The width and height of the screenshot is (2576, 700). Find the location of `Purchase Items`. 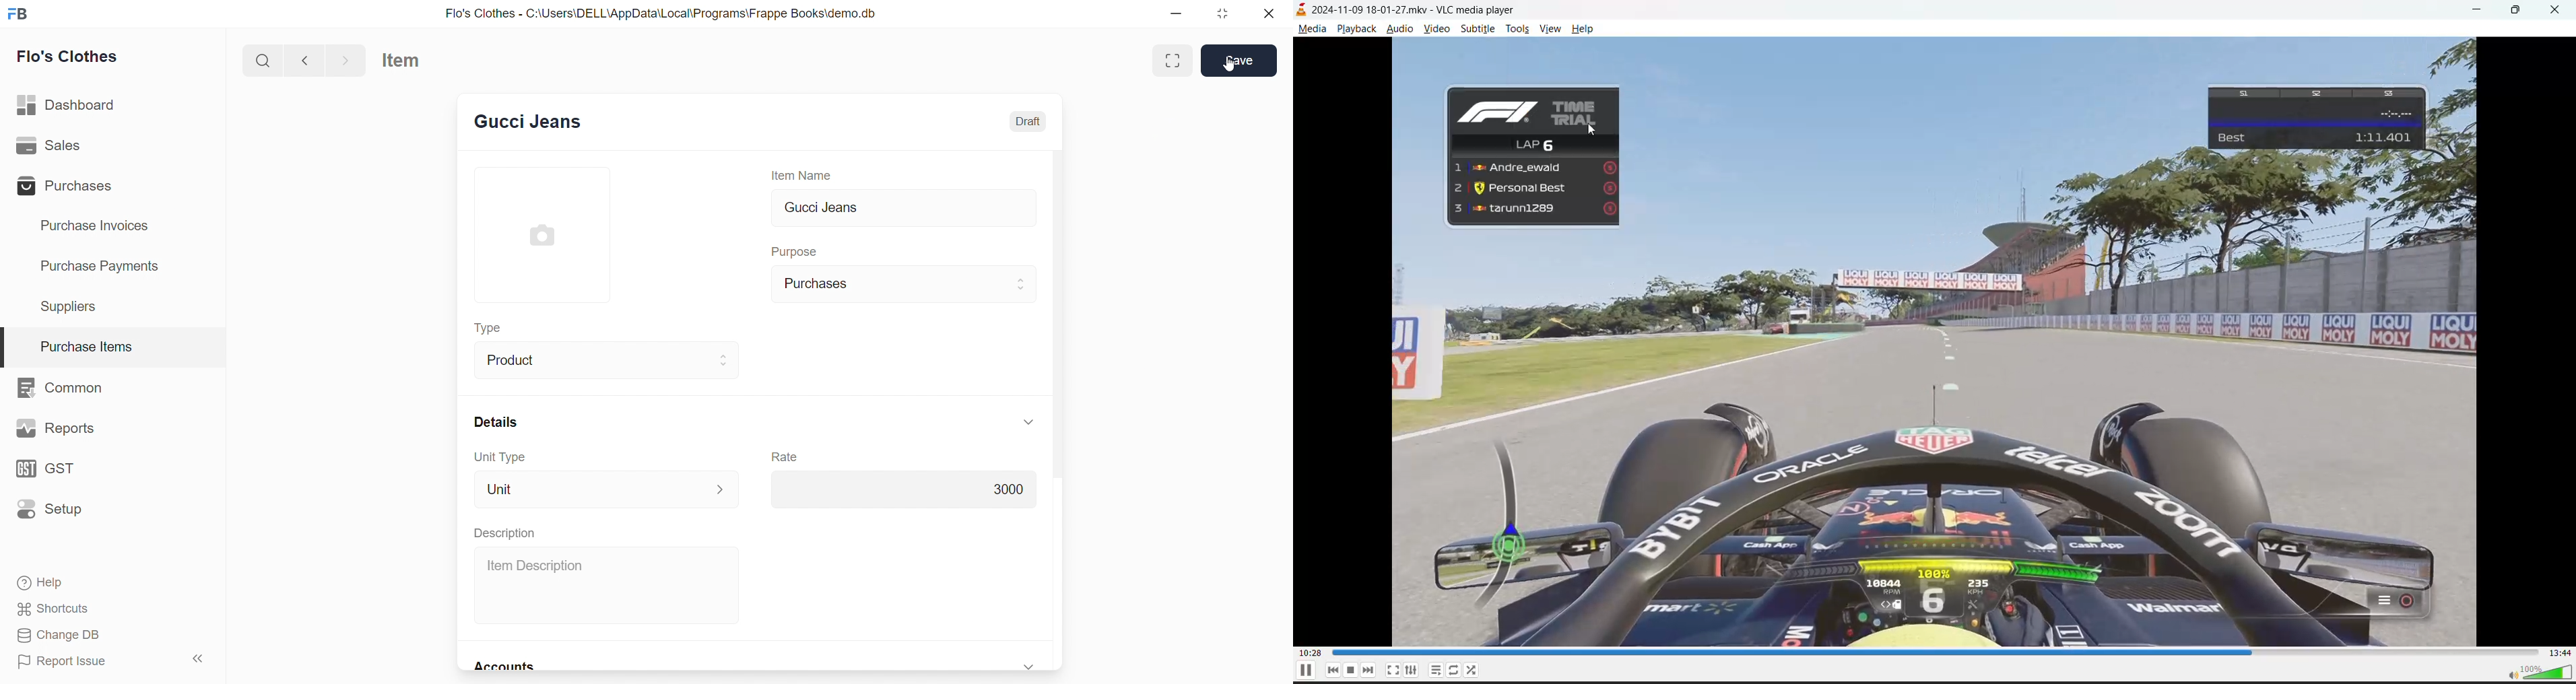

Purchase Items is located at coordinates (113, 343).